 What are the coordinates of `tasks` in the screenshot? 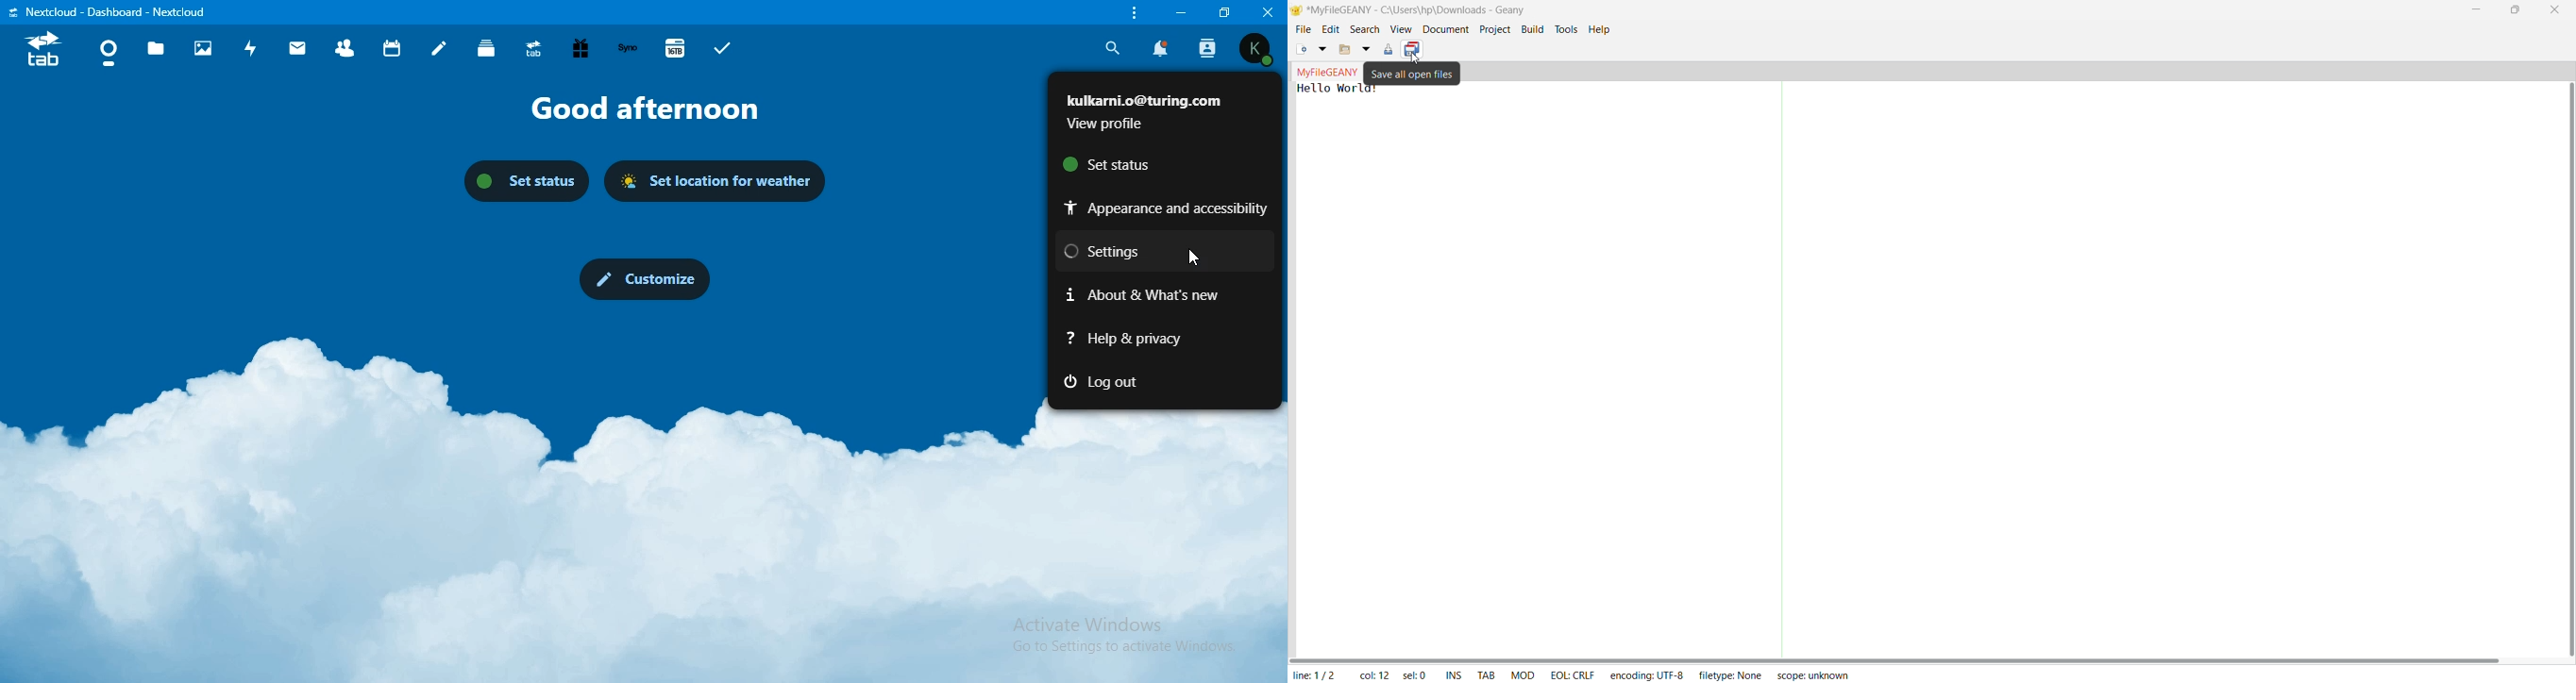 It's located at (723, 49).